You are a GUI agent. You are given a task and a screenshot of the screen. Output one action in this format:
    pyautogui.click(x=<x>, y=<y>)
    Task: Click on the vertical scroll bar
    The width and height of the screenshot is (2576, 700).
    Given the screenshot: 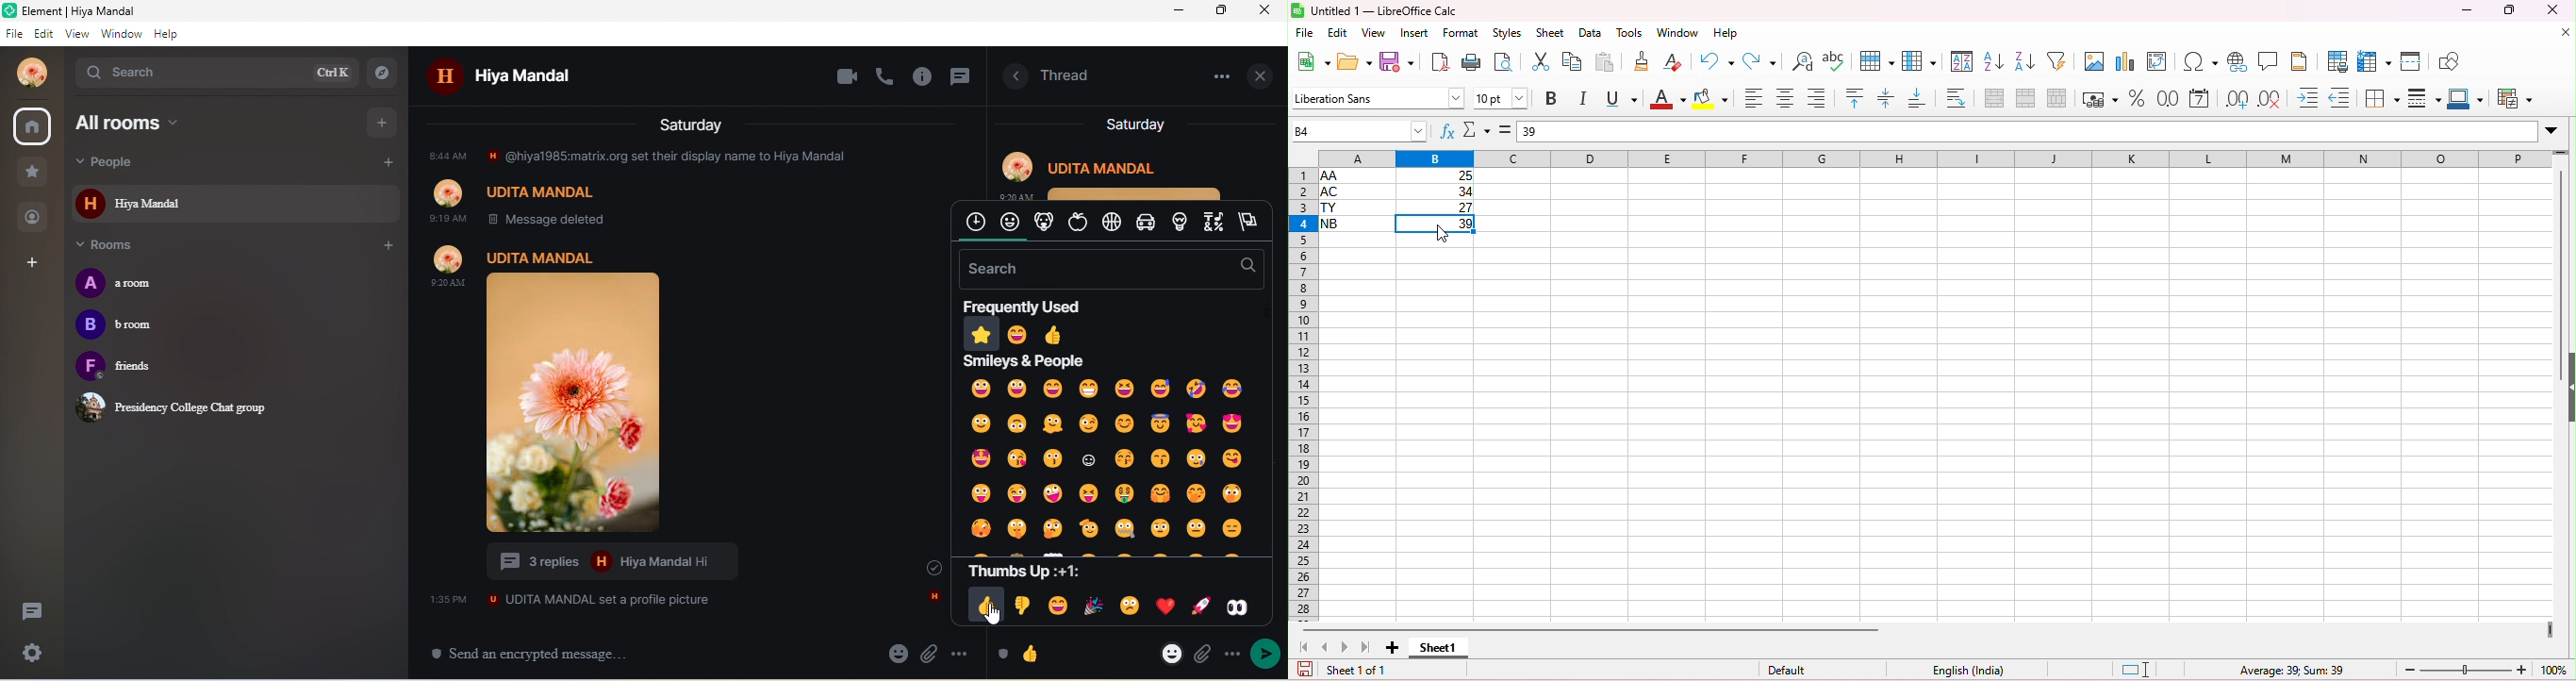 What is the action you would take?
    pyautogui.click(x=2563, y=251)
    